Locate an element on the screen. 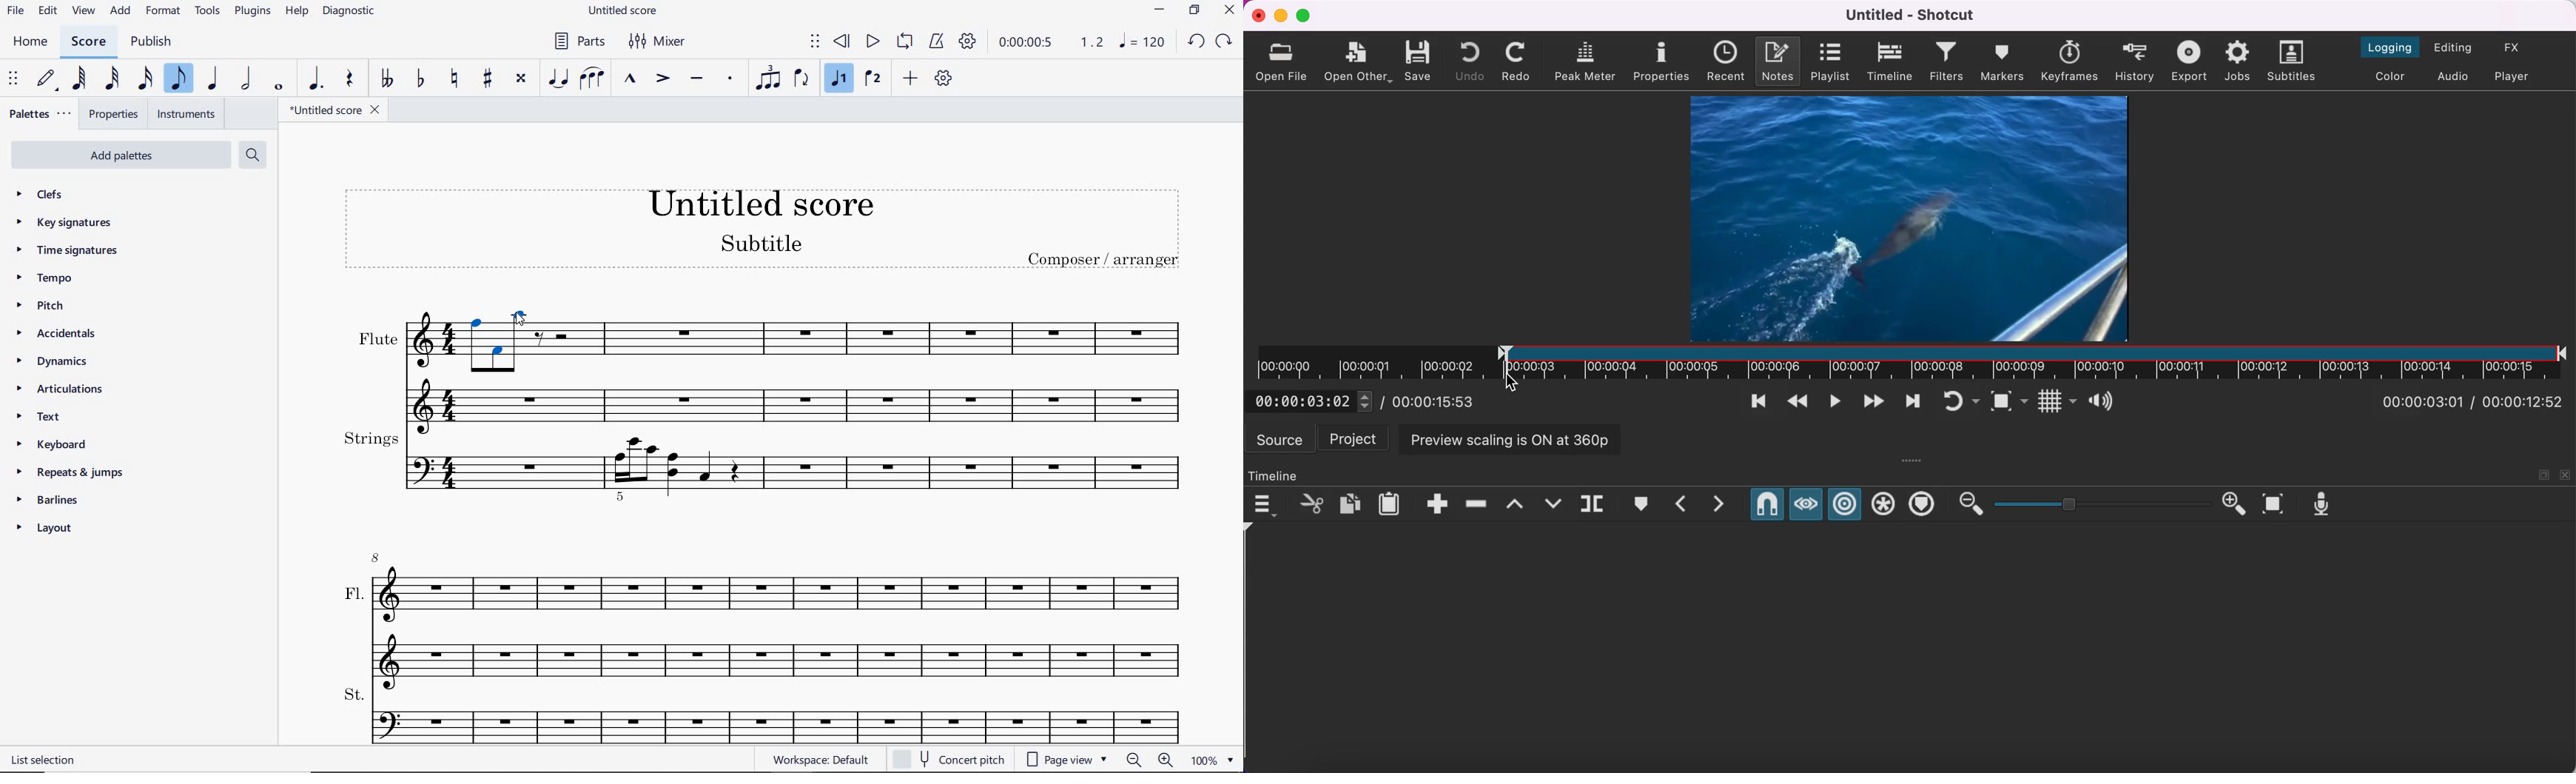  unclipped timeline is located at coordinates (1372, 363).